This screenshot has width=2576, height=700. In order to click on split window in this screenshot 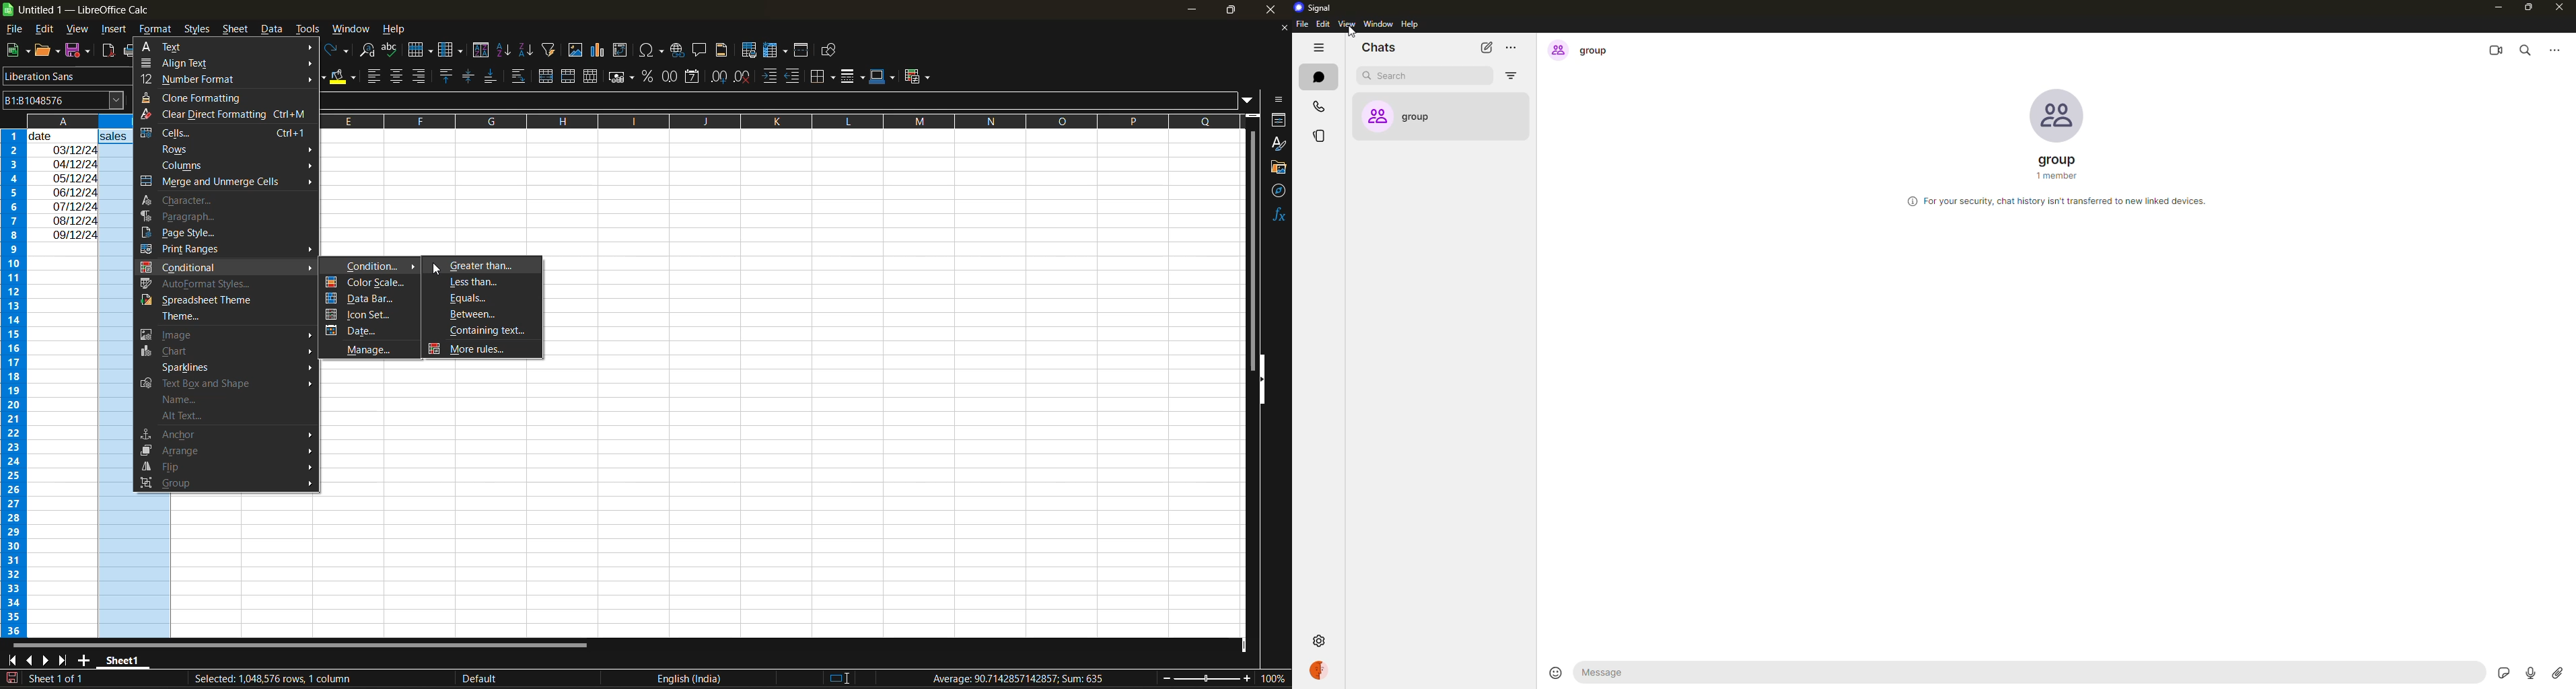, I will do `click(803, 50)`.